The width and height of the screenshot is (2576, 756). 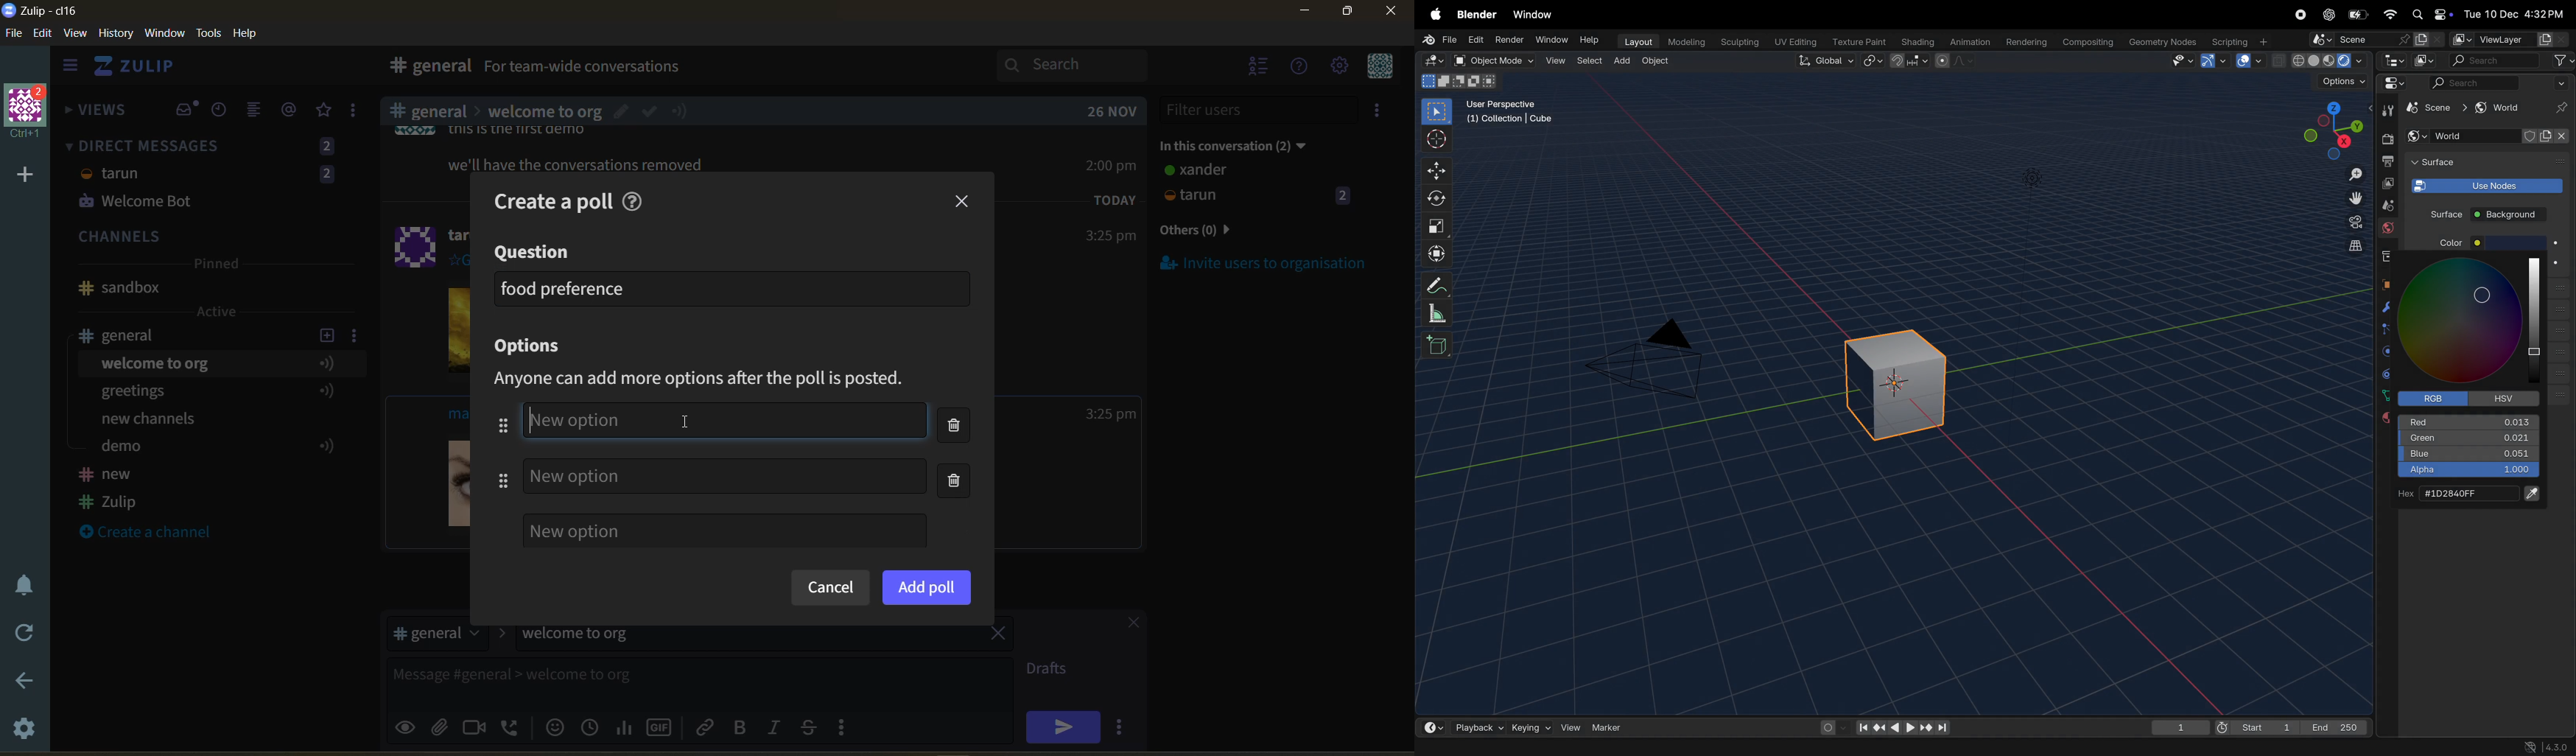 I want to click on mode, so click(x=1457, y=82).